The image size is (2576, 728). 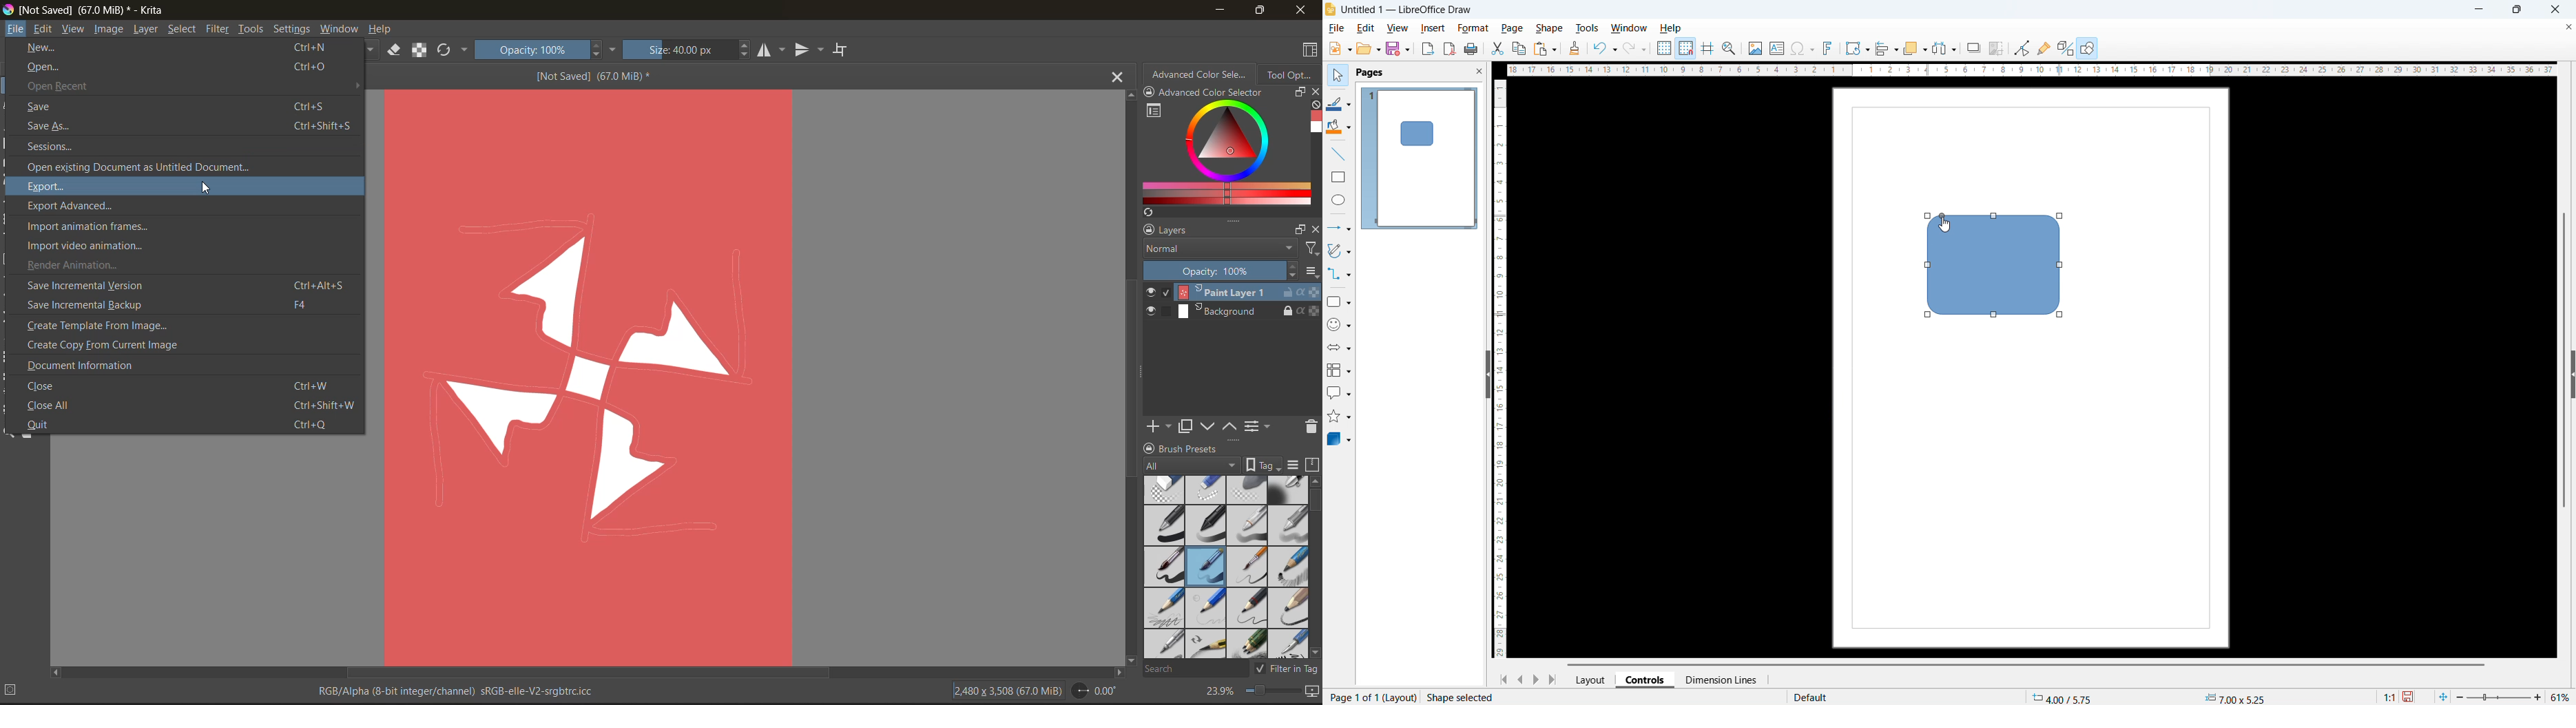 What do you see at coordinates (1227, 568) in the screenshot?
I see `brush presets` at bounding box center [1227, 568].